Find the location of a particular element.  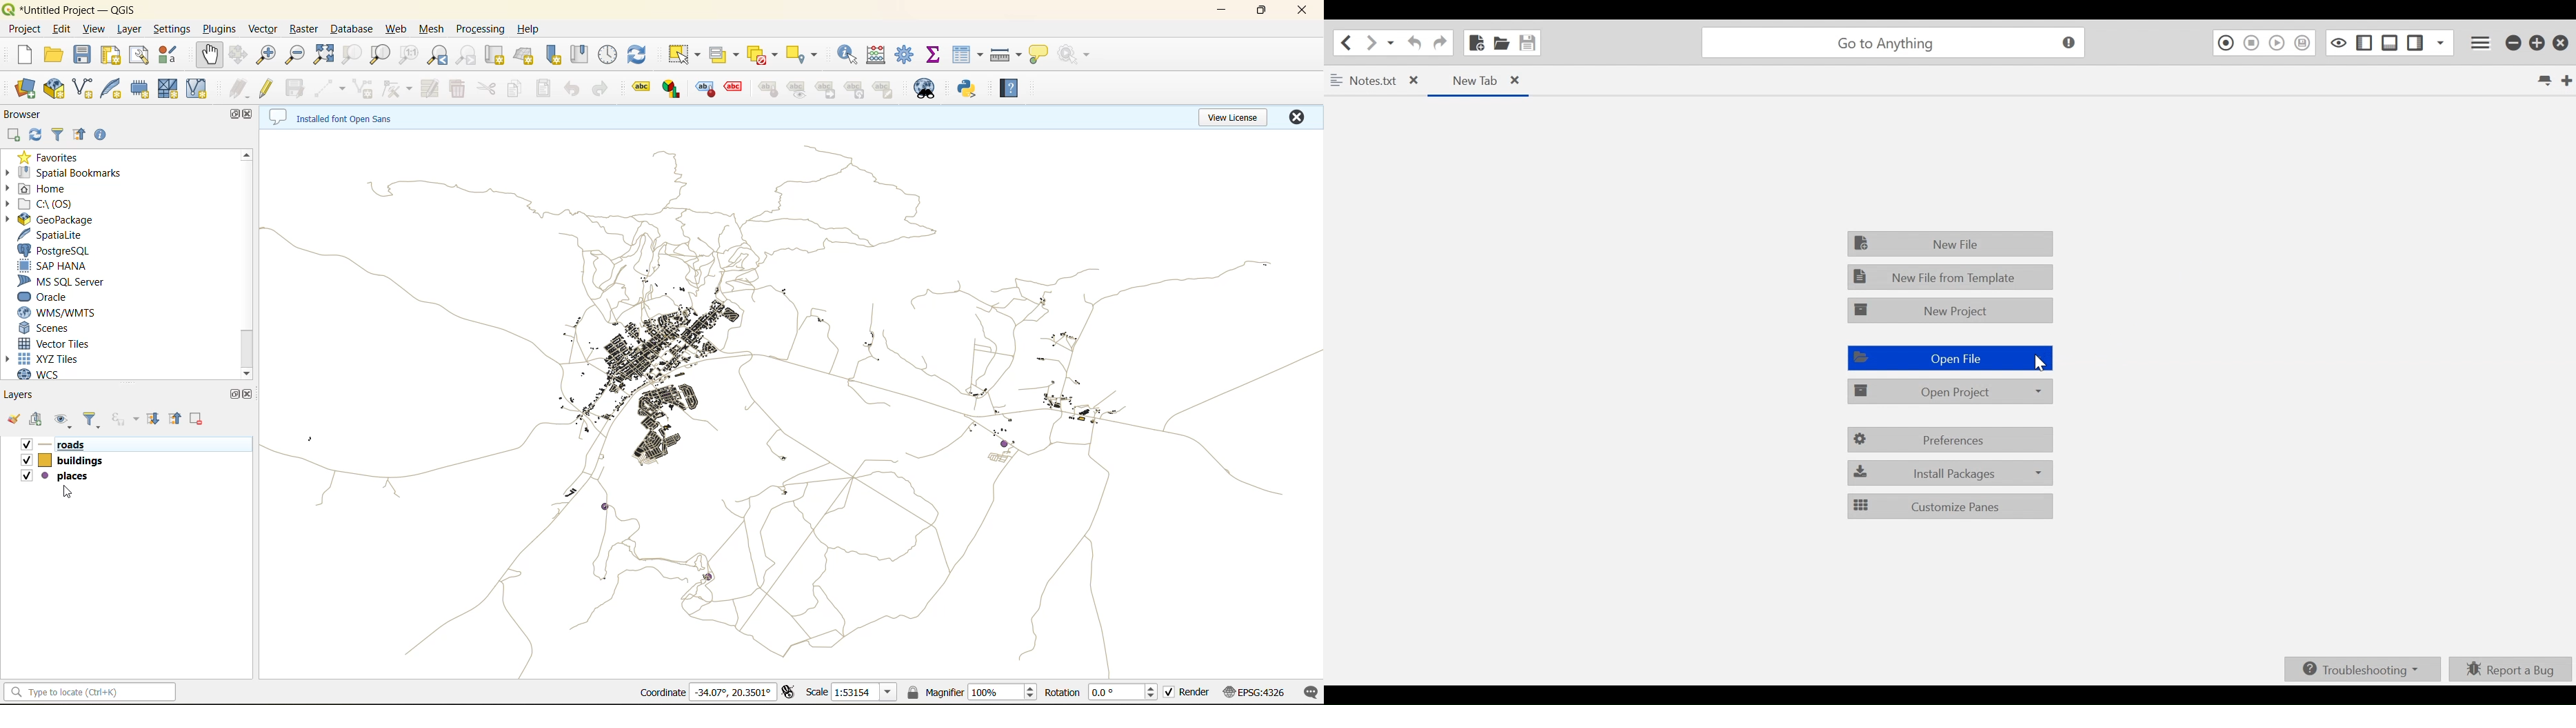

add polygon is located at coordinates (363, 87).